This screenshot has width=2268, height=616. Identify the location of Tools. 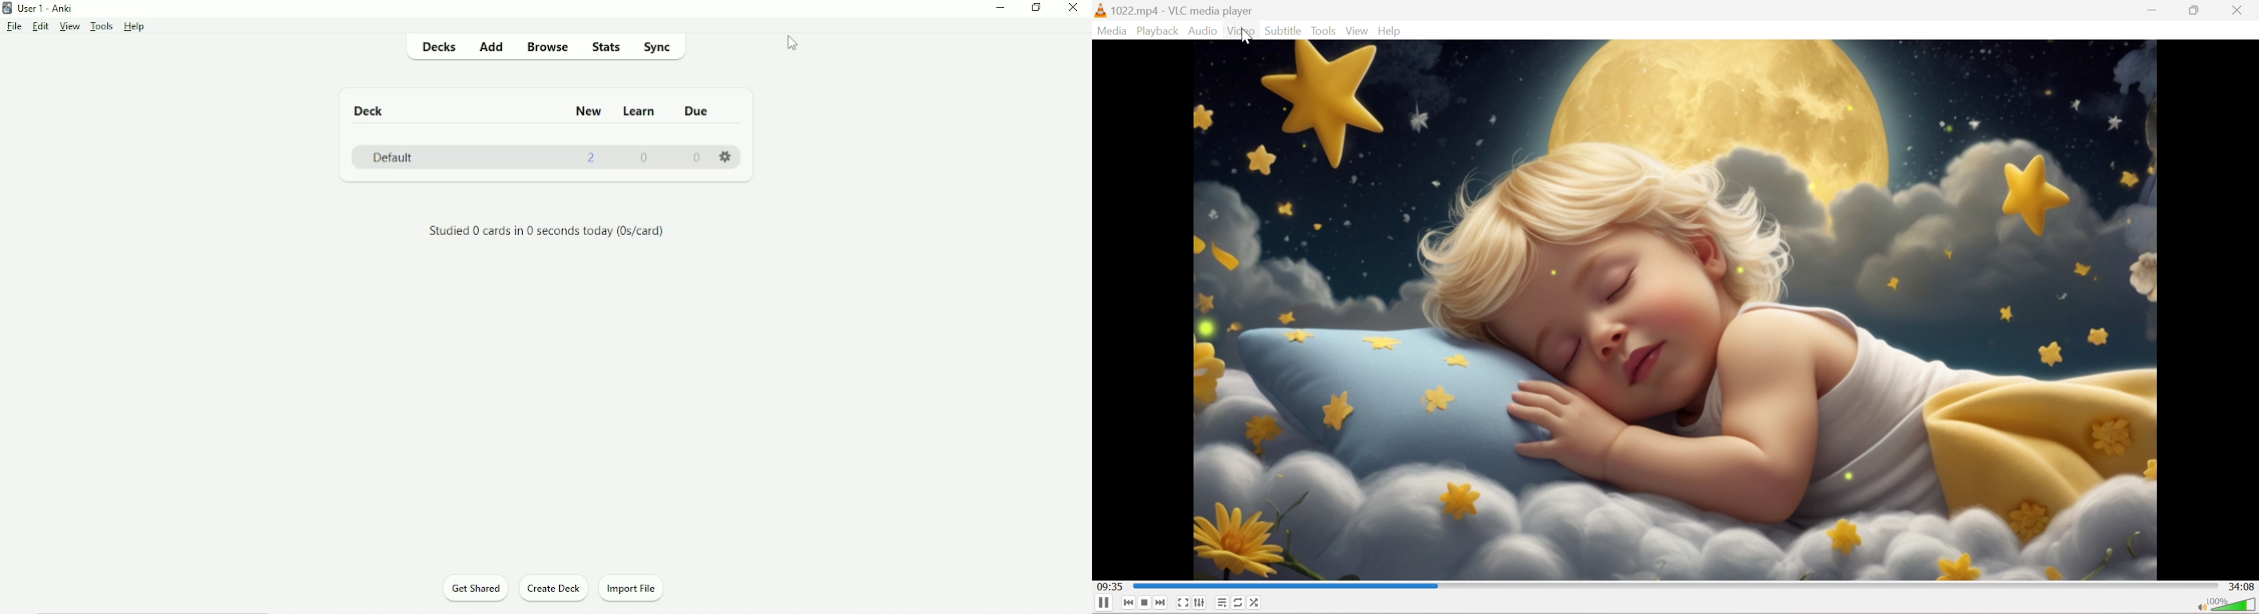
(103, 26).